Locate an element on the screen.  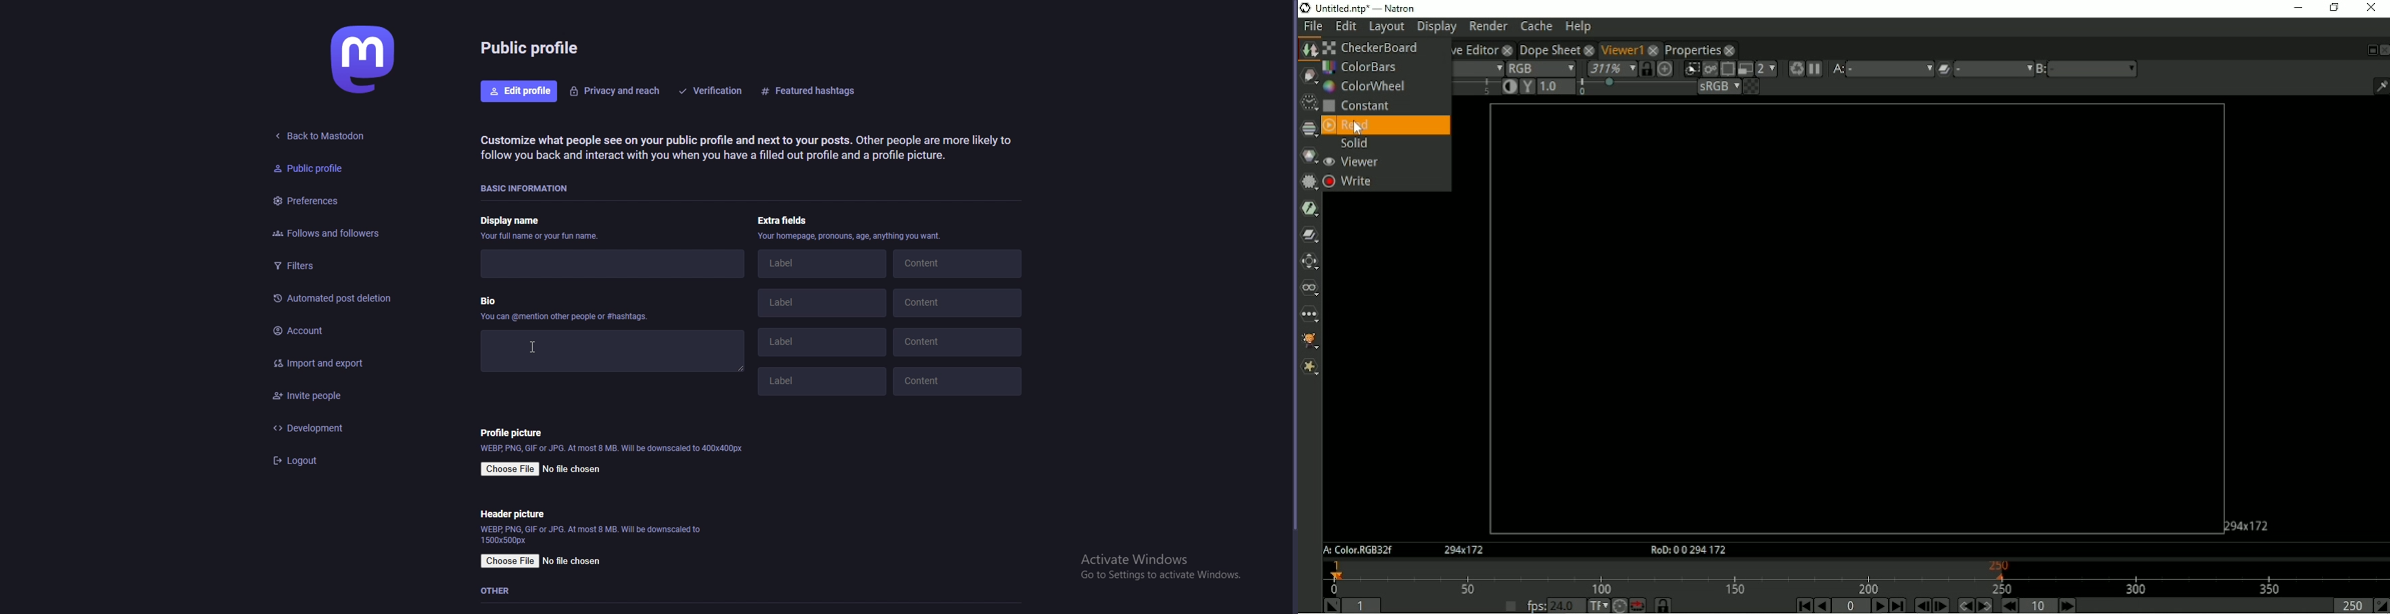
account is located at coordinates (341, 331).